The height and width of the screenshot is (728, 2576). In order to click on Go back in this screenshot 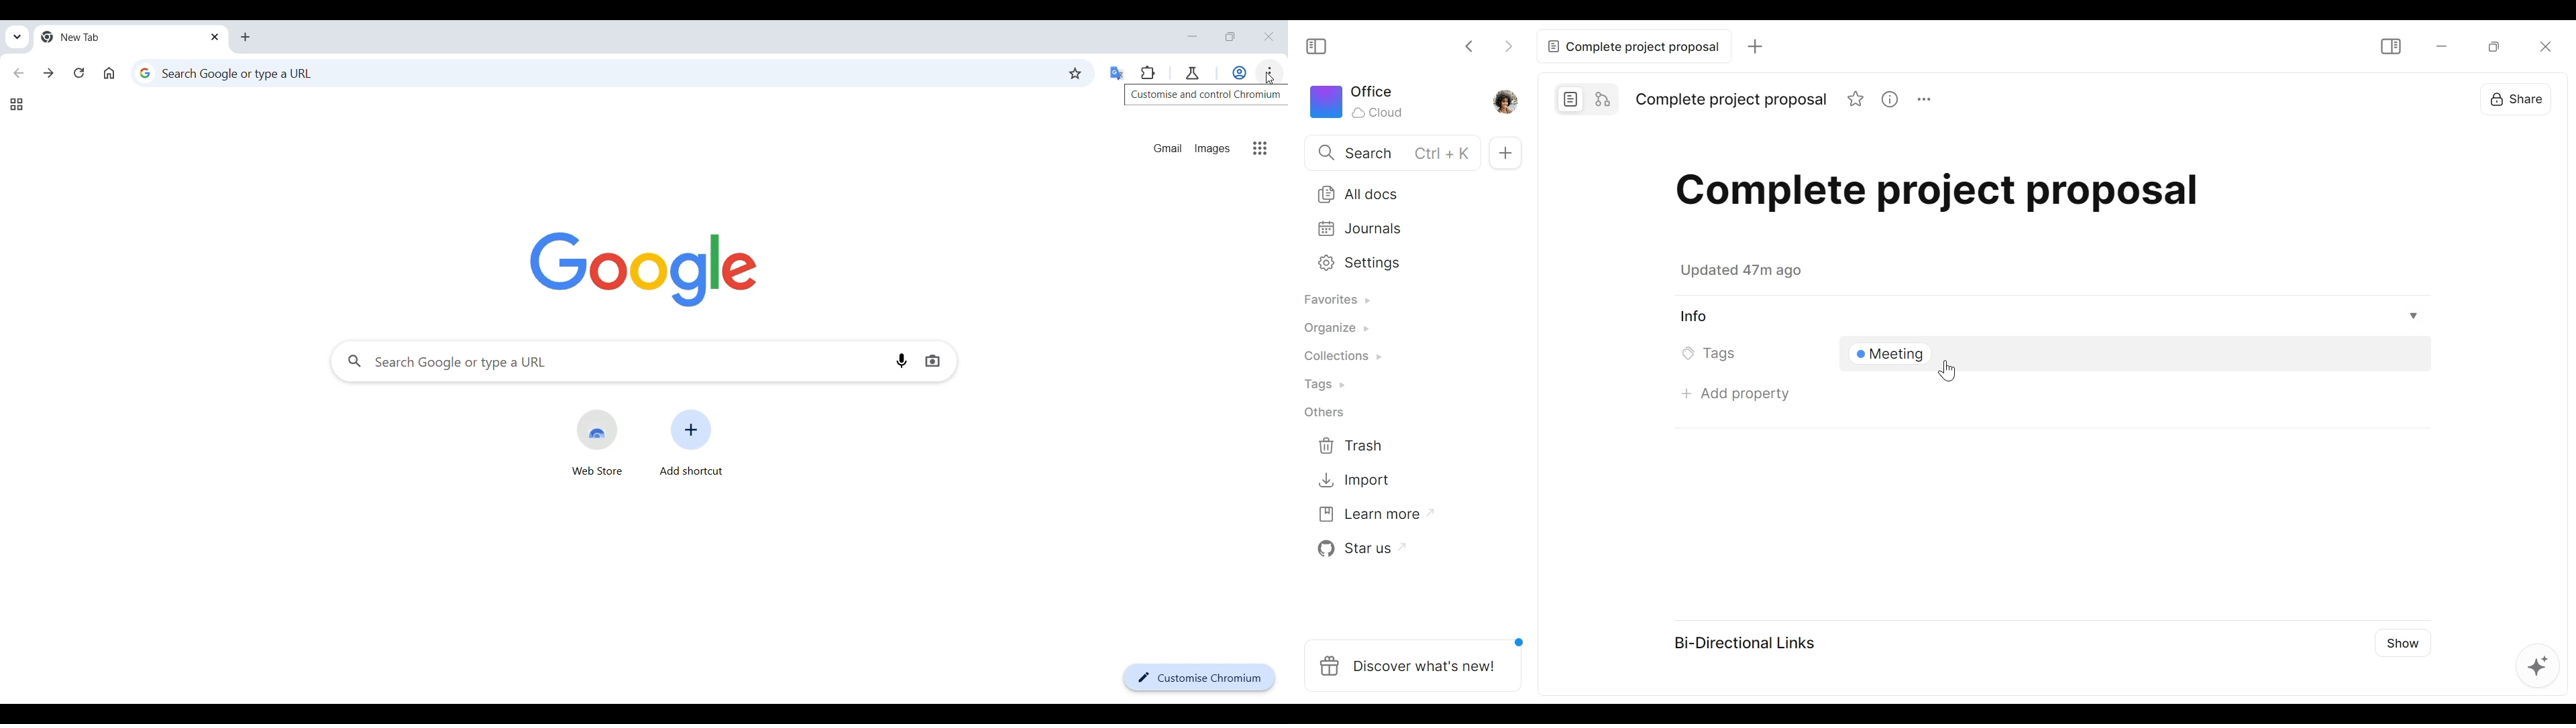, I will do `click(19, 73)`.